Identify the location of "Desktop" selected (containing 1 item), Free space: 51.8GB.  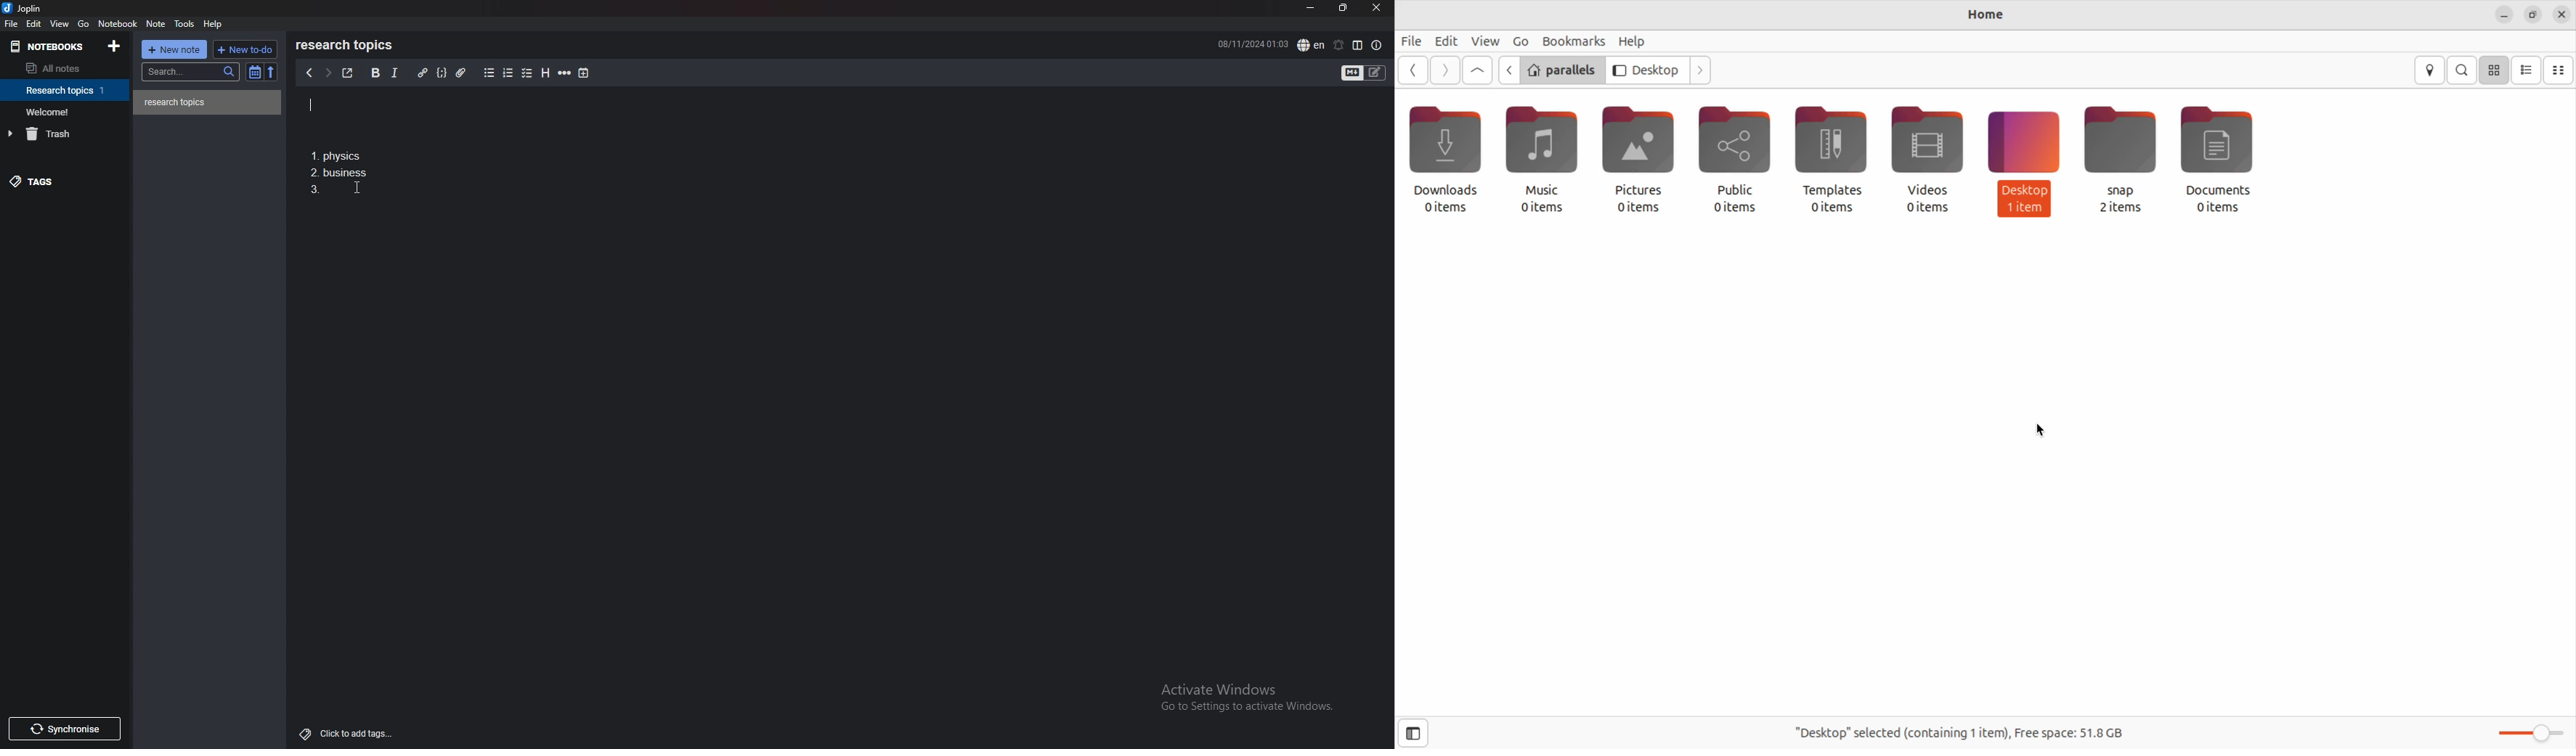
(1958, 731).